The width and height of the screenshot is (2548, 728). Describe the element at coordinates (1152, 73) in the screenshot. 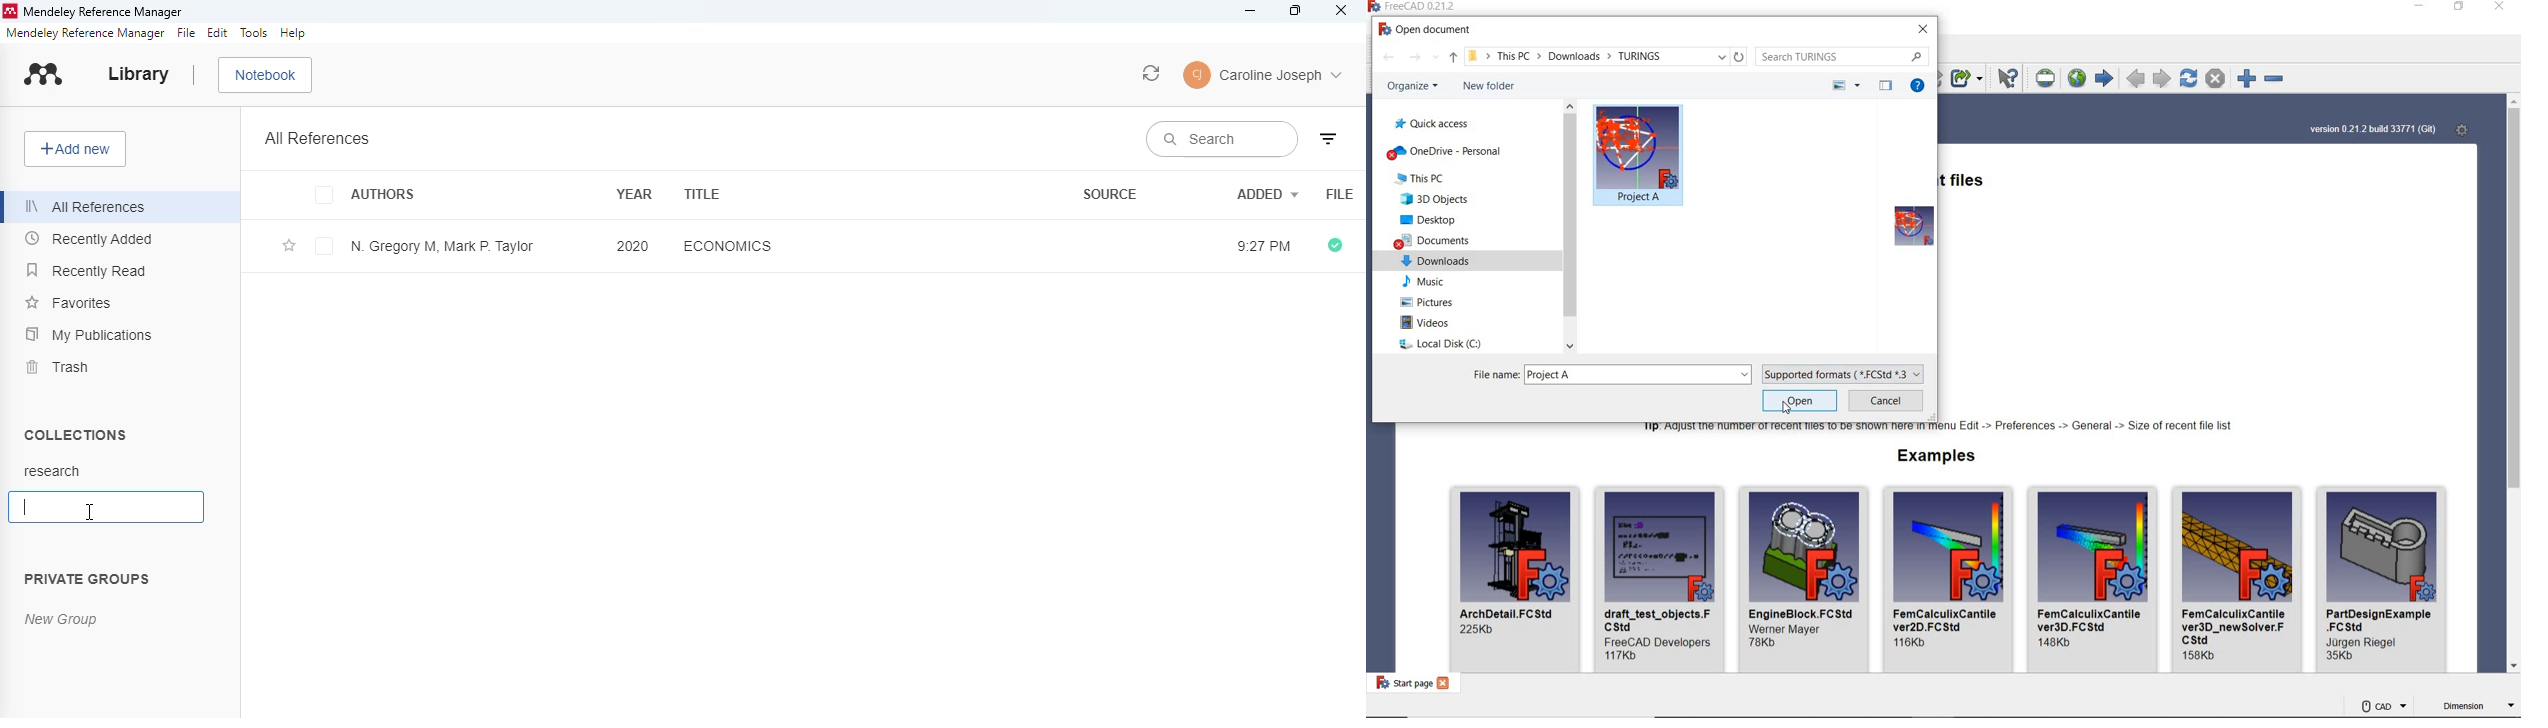

I see `sync` at that location.